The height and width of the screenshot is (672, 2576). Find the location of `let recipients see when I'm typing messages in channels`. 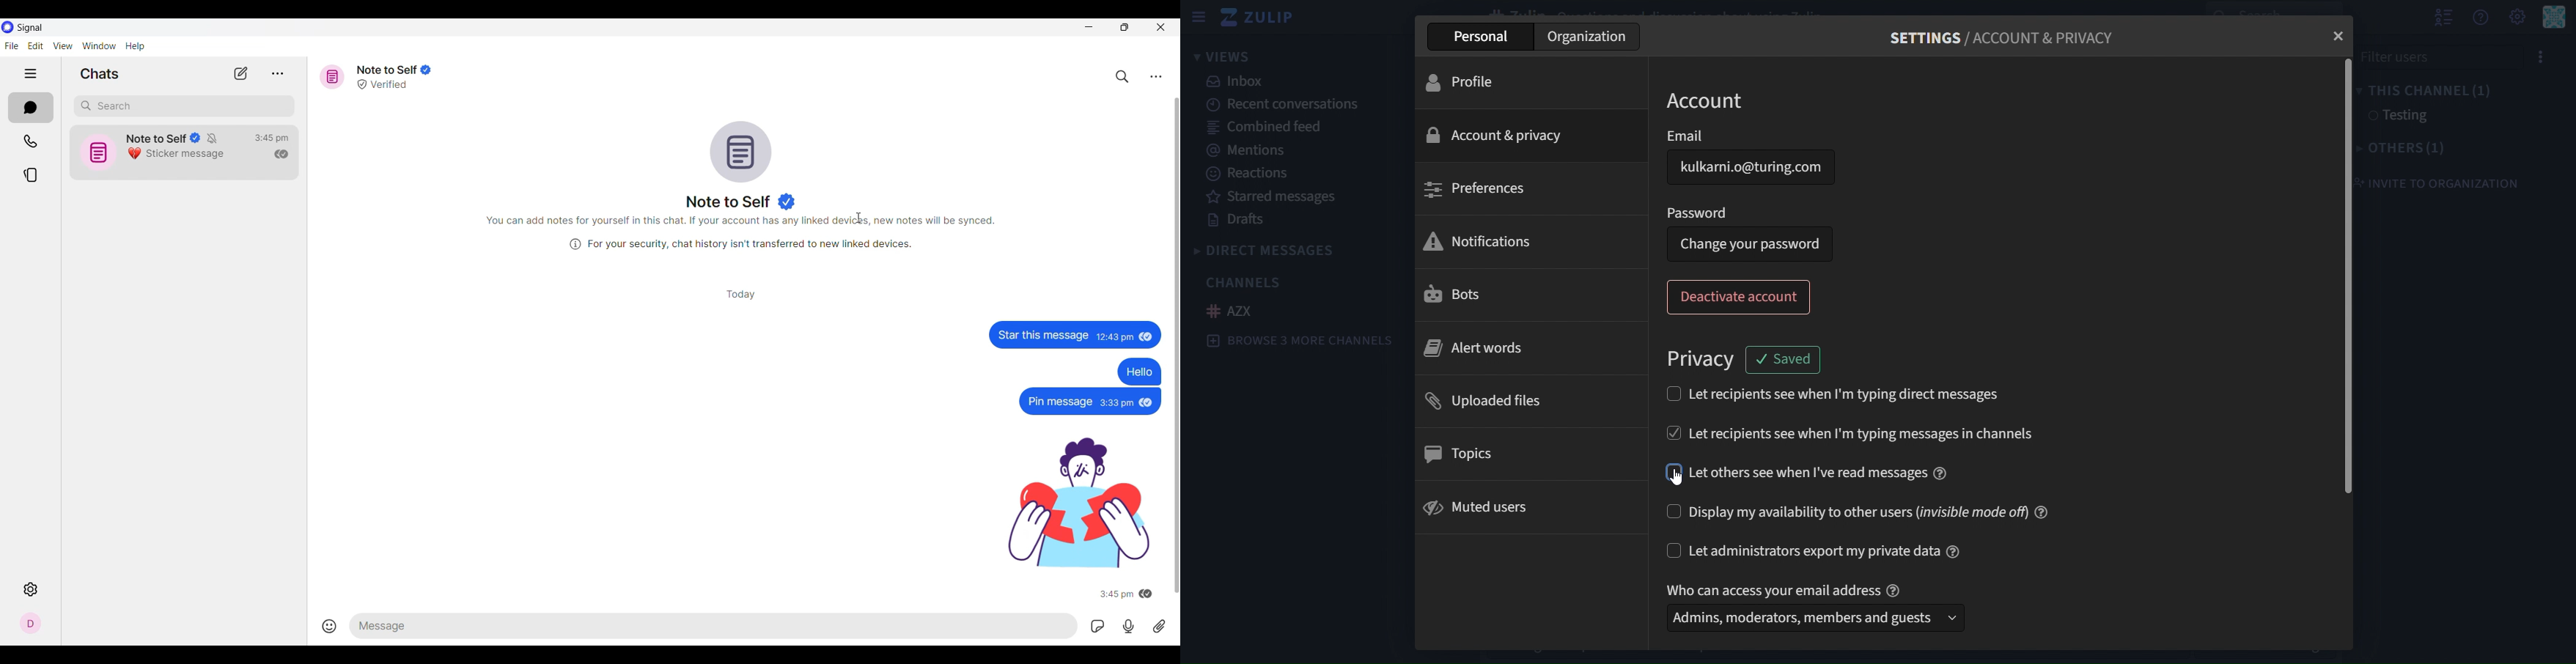

let recipients see when I'm typing messages in channels is located at coordinates (1891, 430).